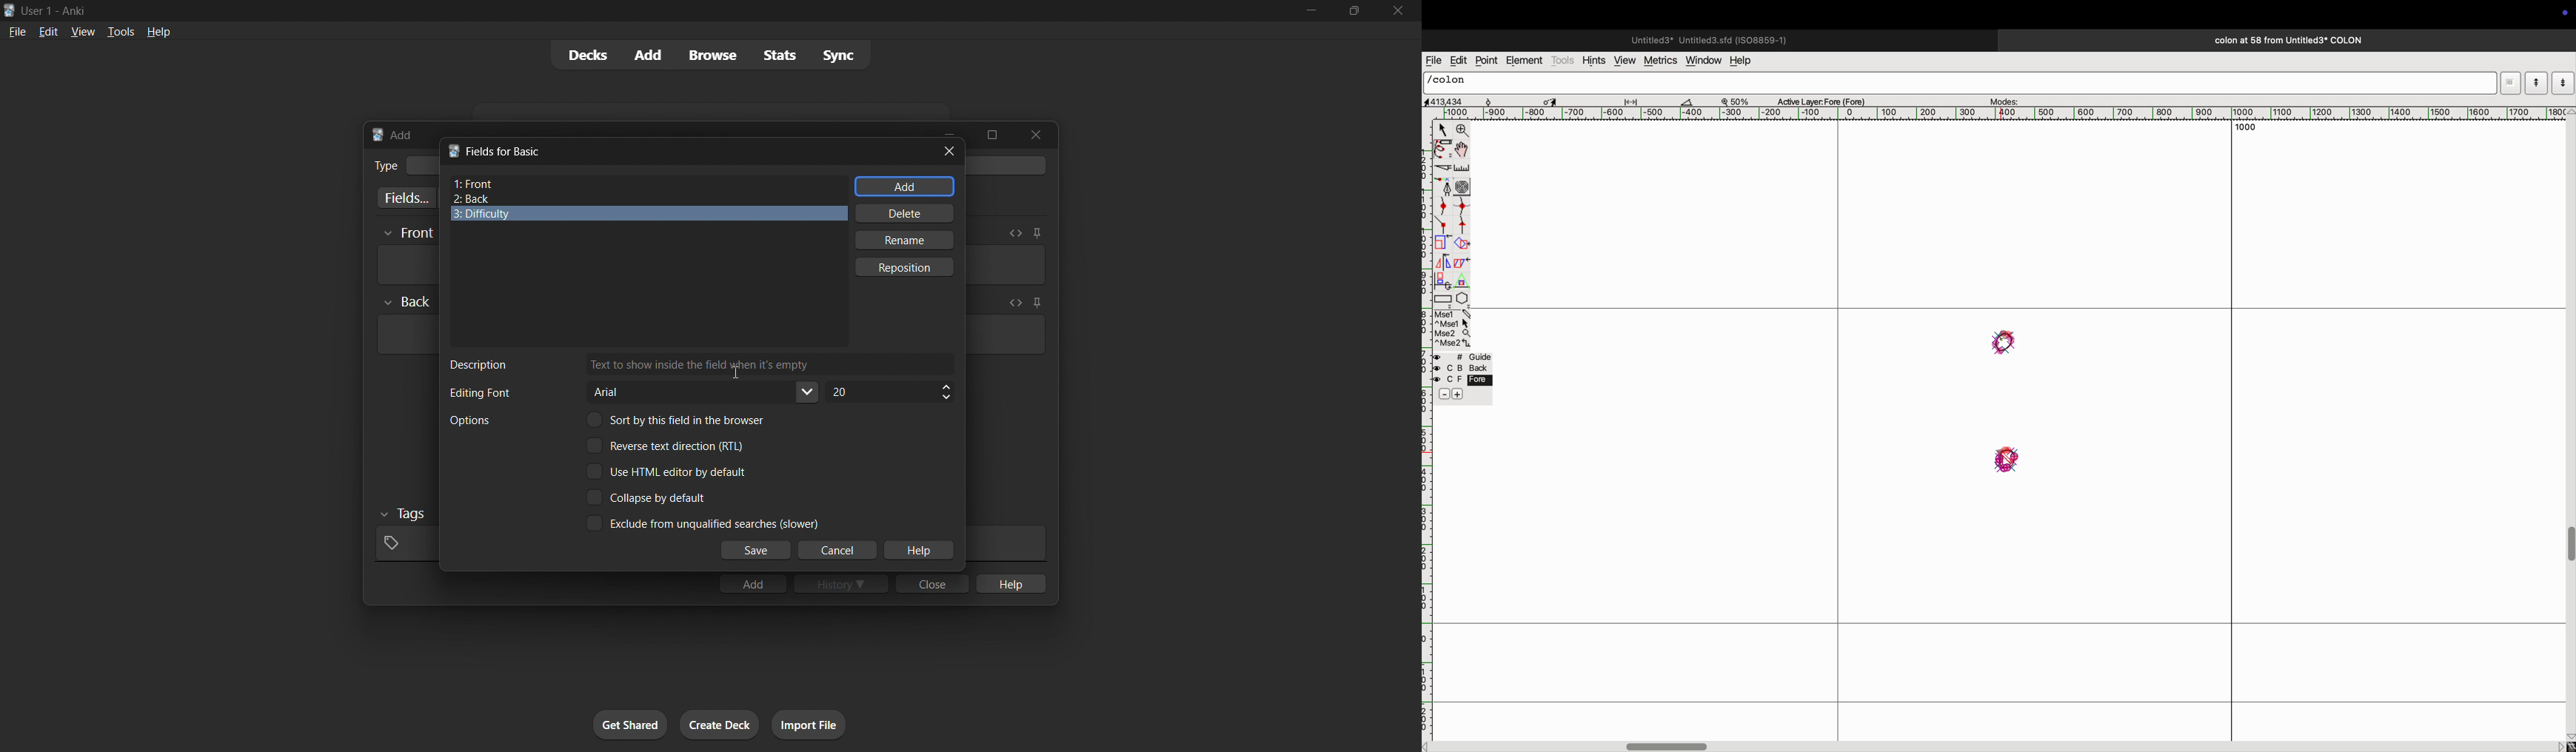 Image resolution: width=2576 pixels, height=756 pixels. I want to click on difficulty field, so click(649, 214).